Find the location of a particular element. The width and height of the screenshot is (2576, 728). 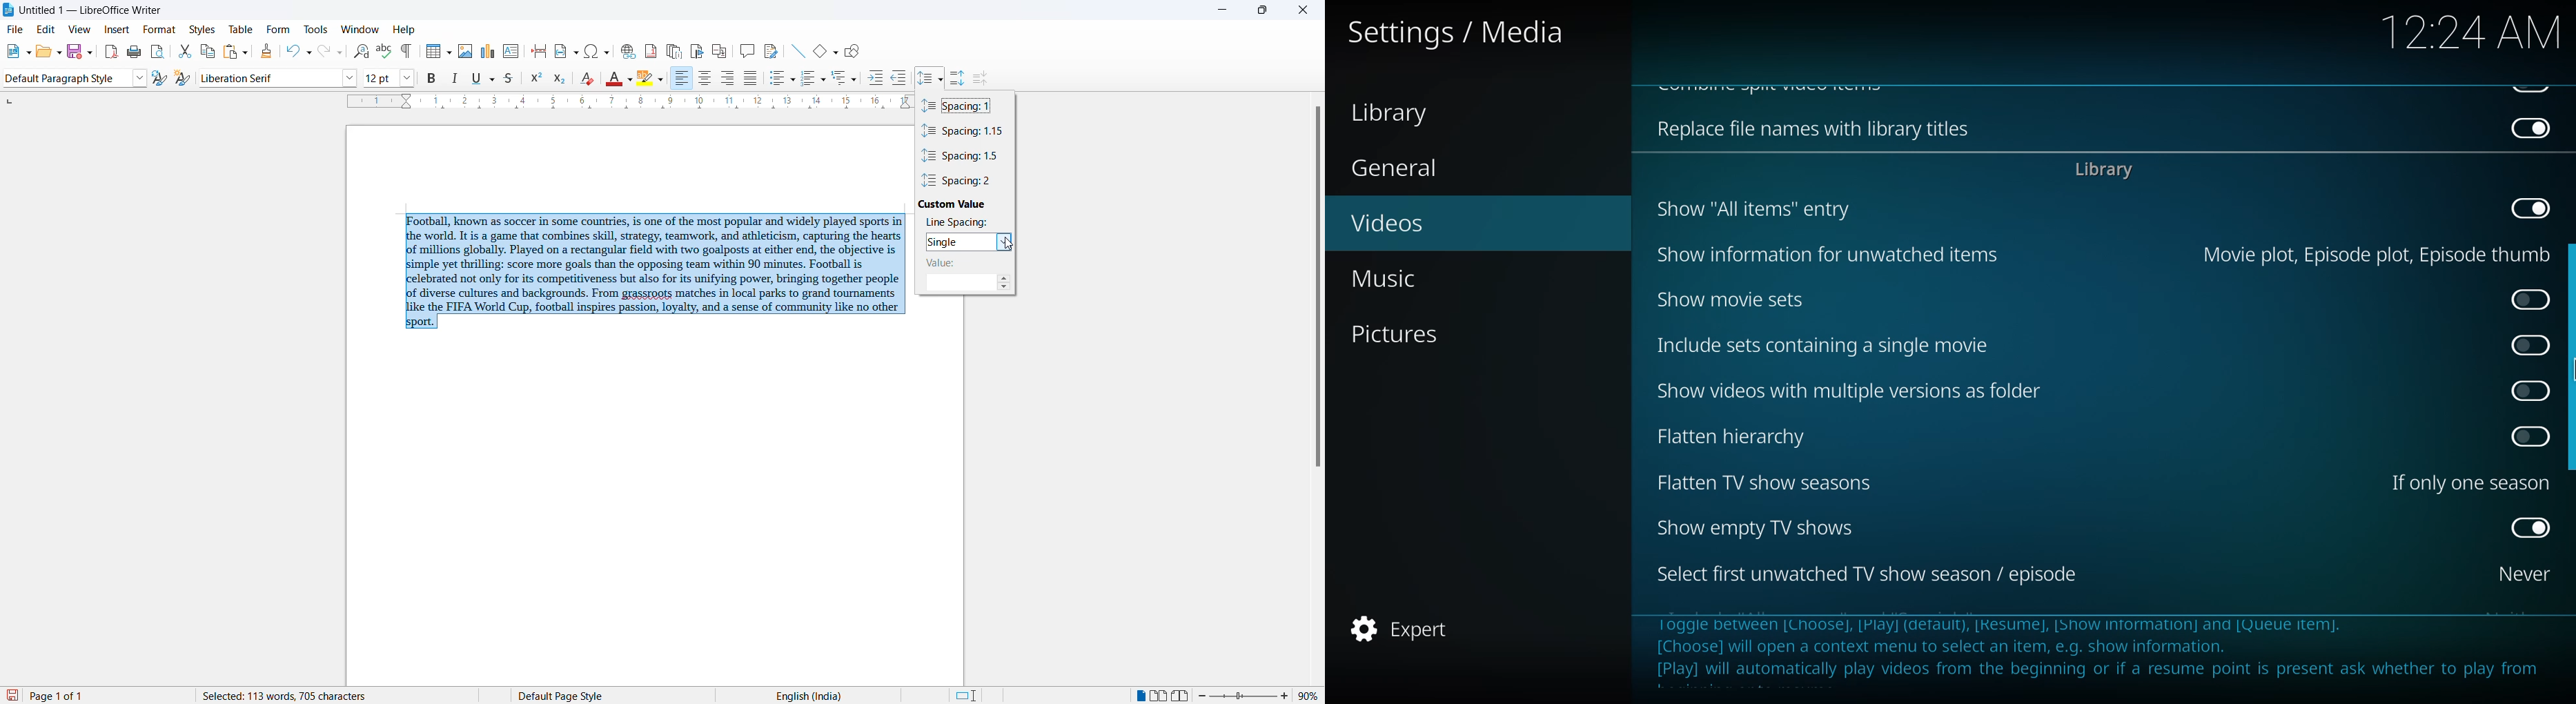

insert bookmark is located at coordinates (698, 51).